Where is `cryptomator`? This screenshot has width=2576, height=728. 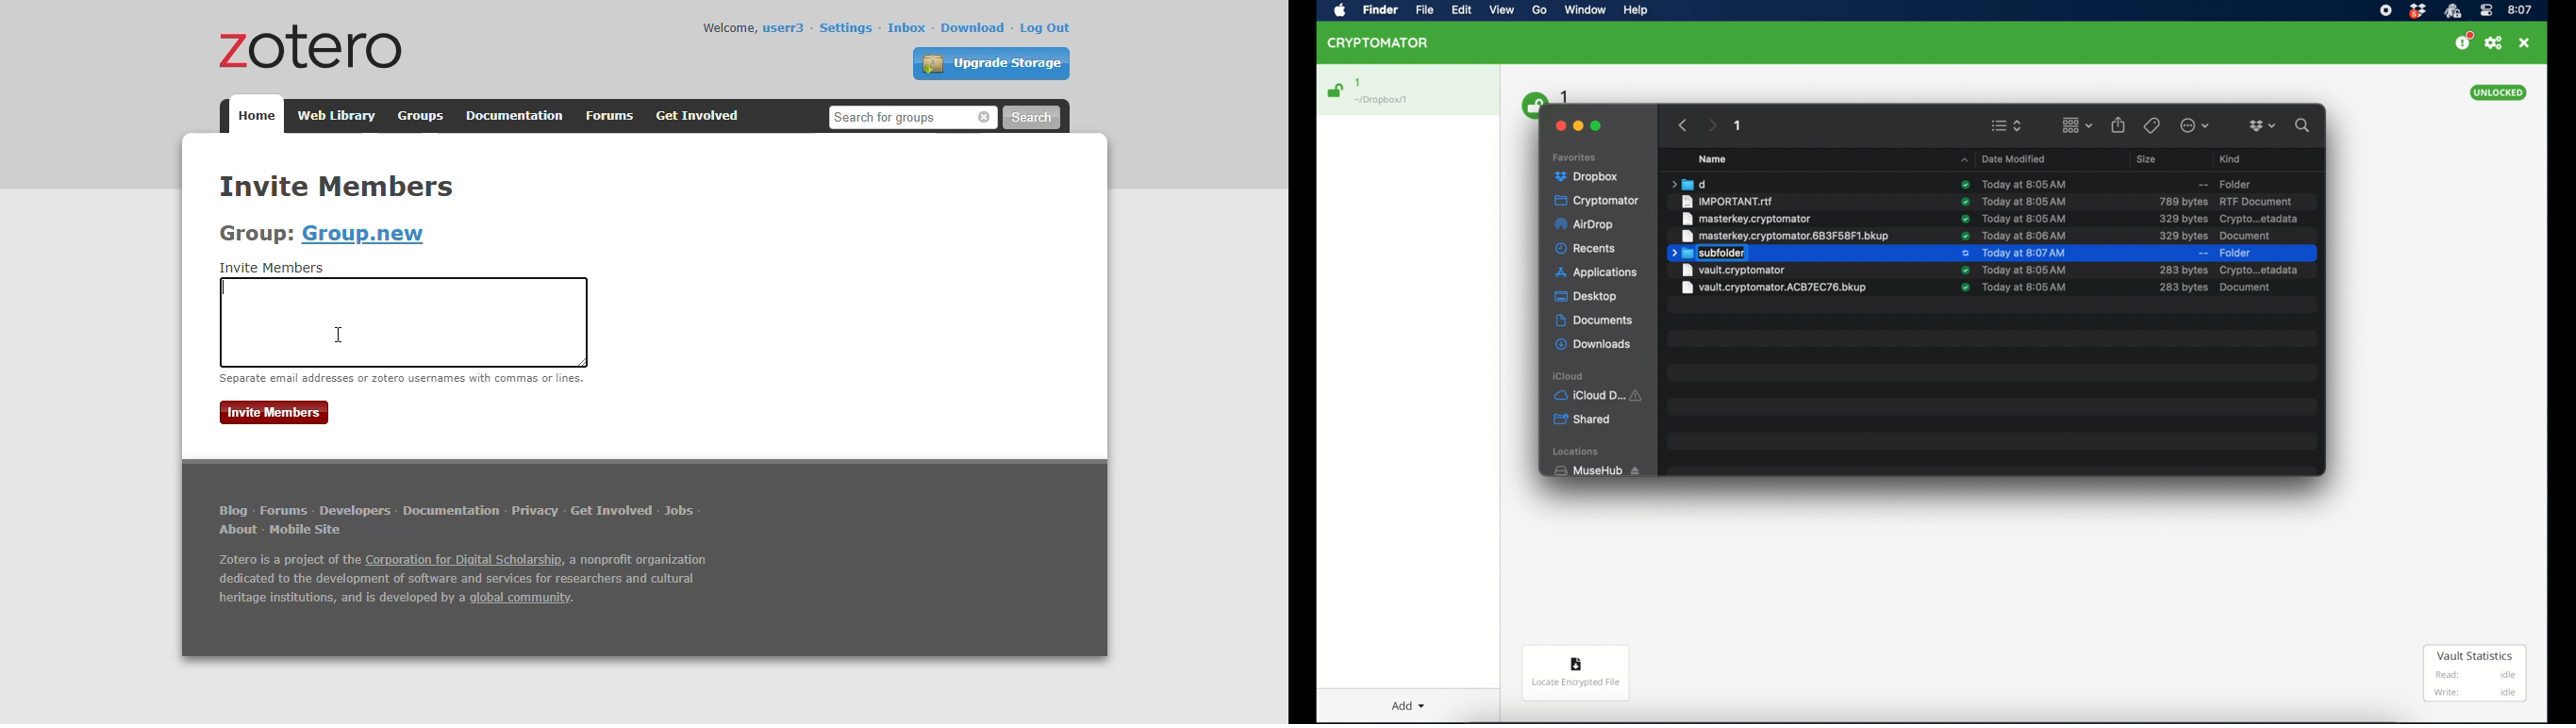
cryptomator is located at coordinates (1598, 201).